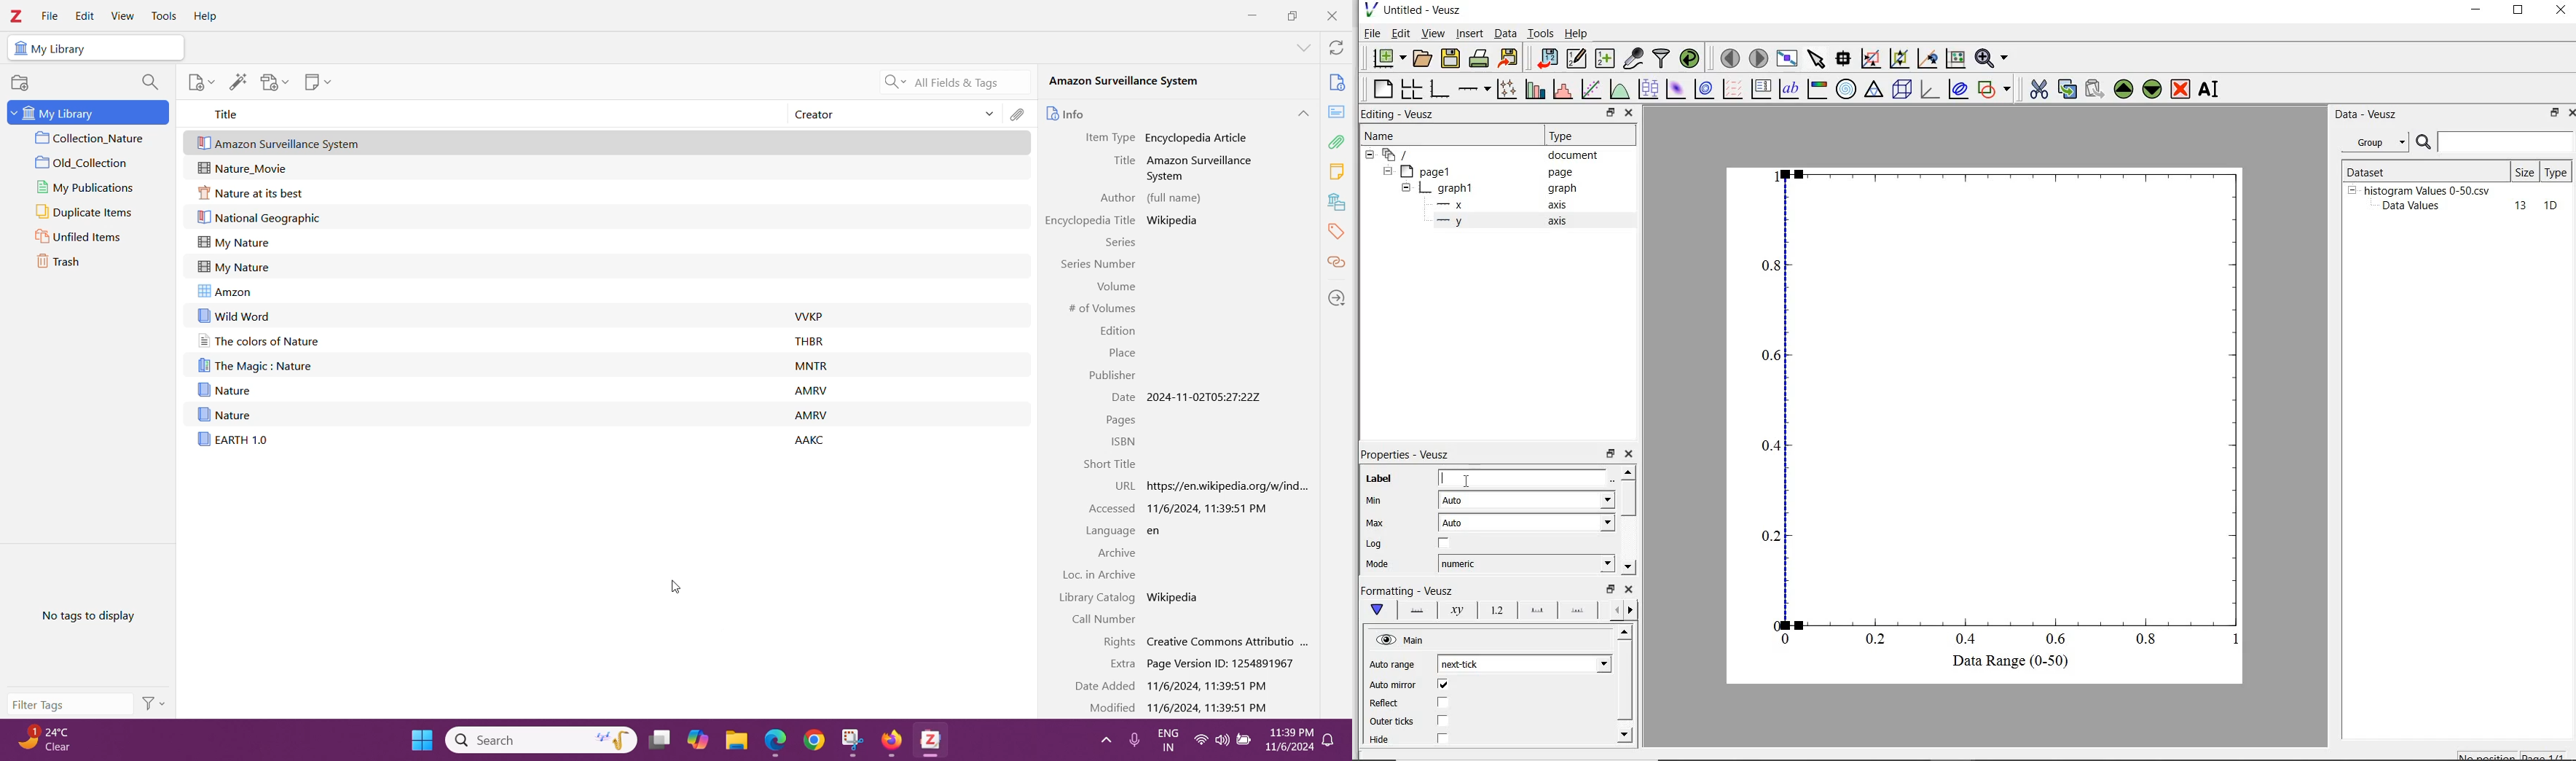  I want to click on New Collection, so click(19, 83).